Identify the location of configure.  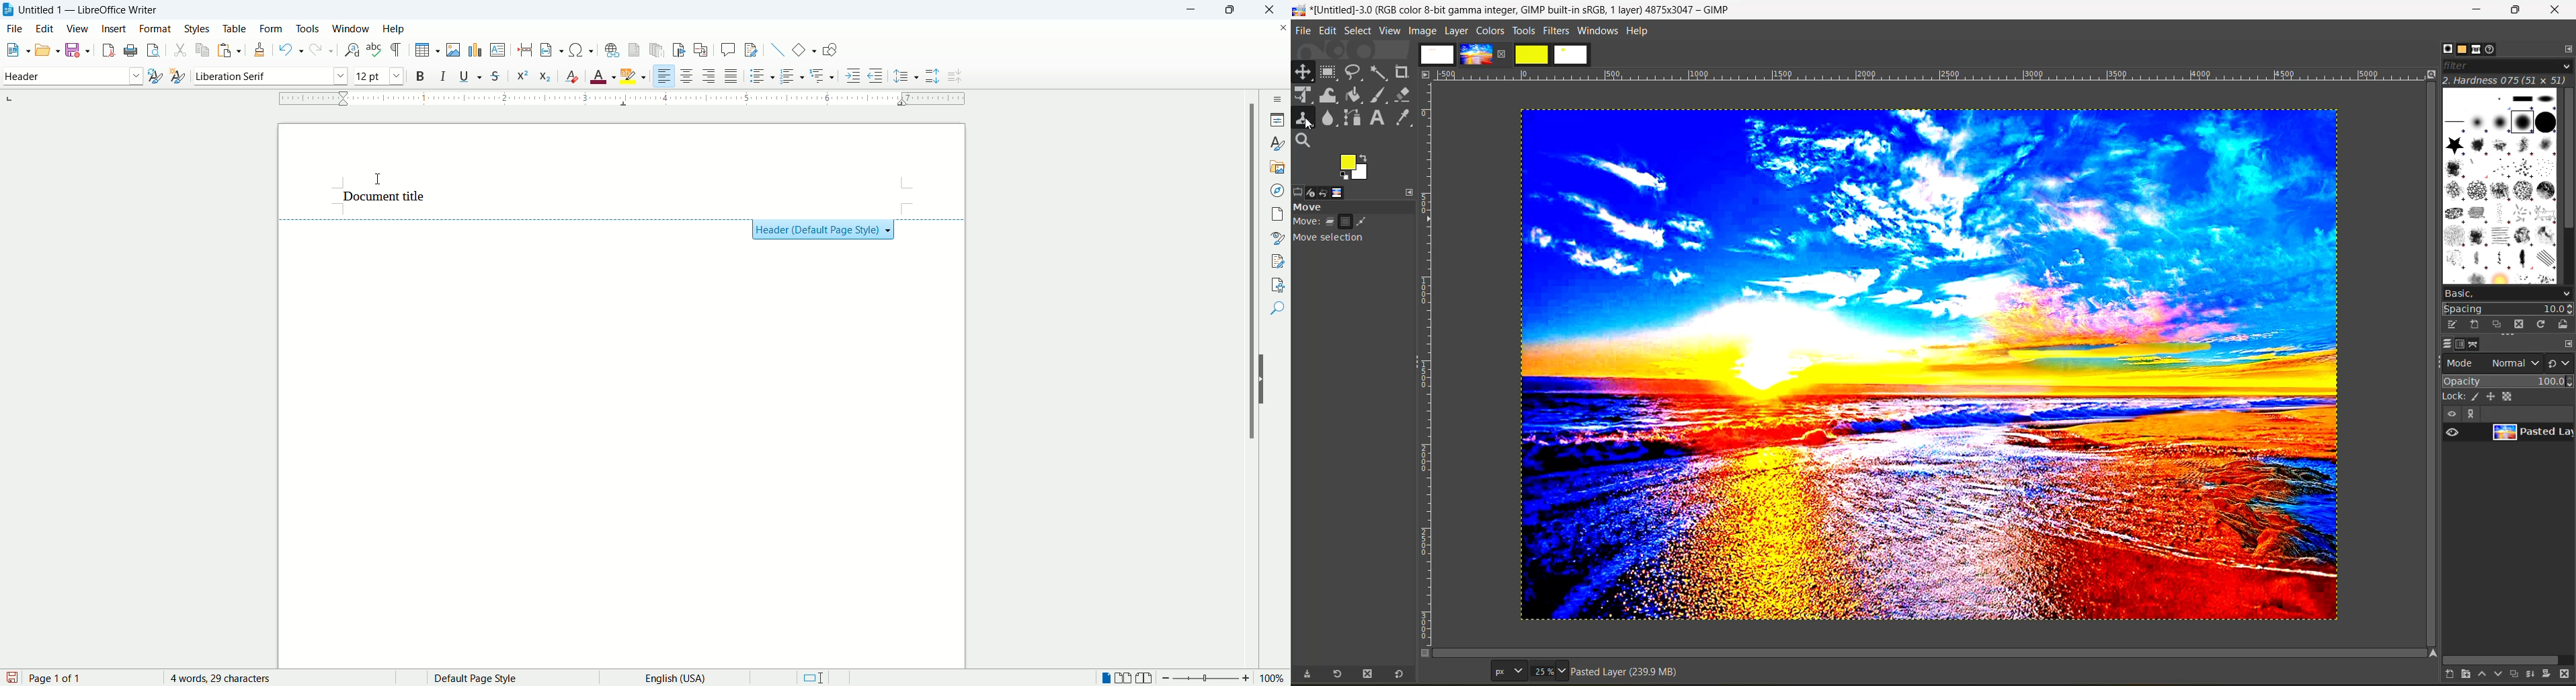
(2566, 48).